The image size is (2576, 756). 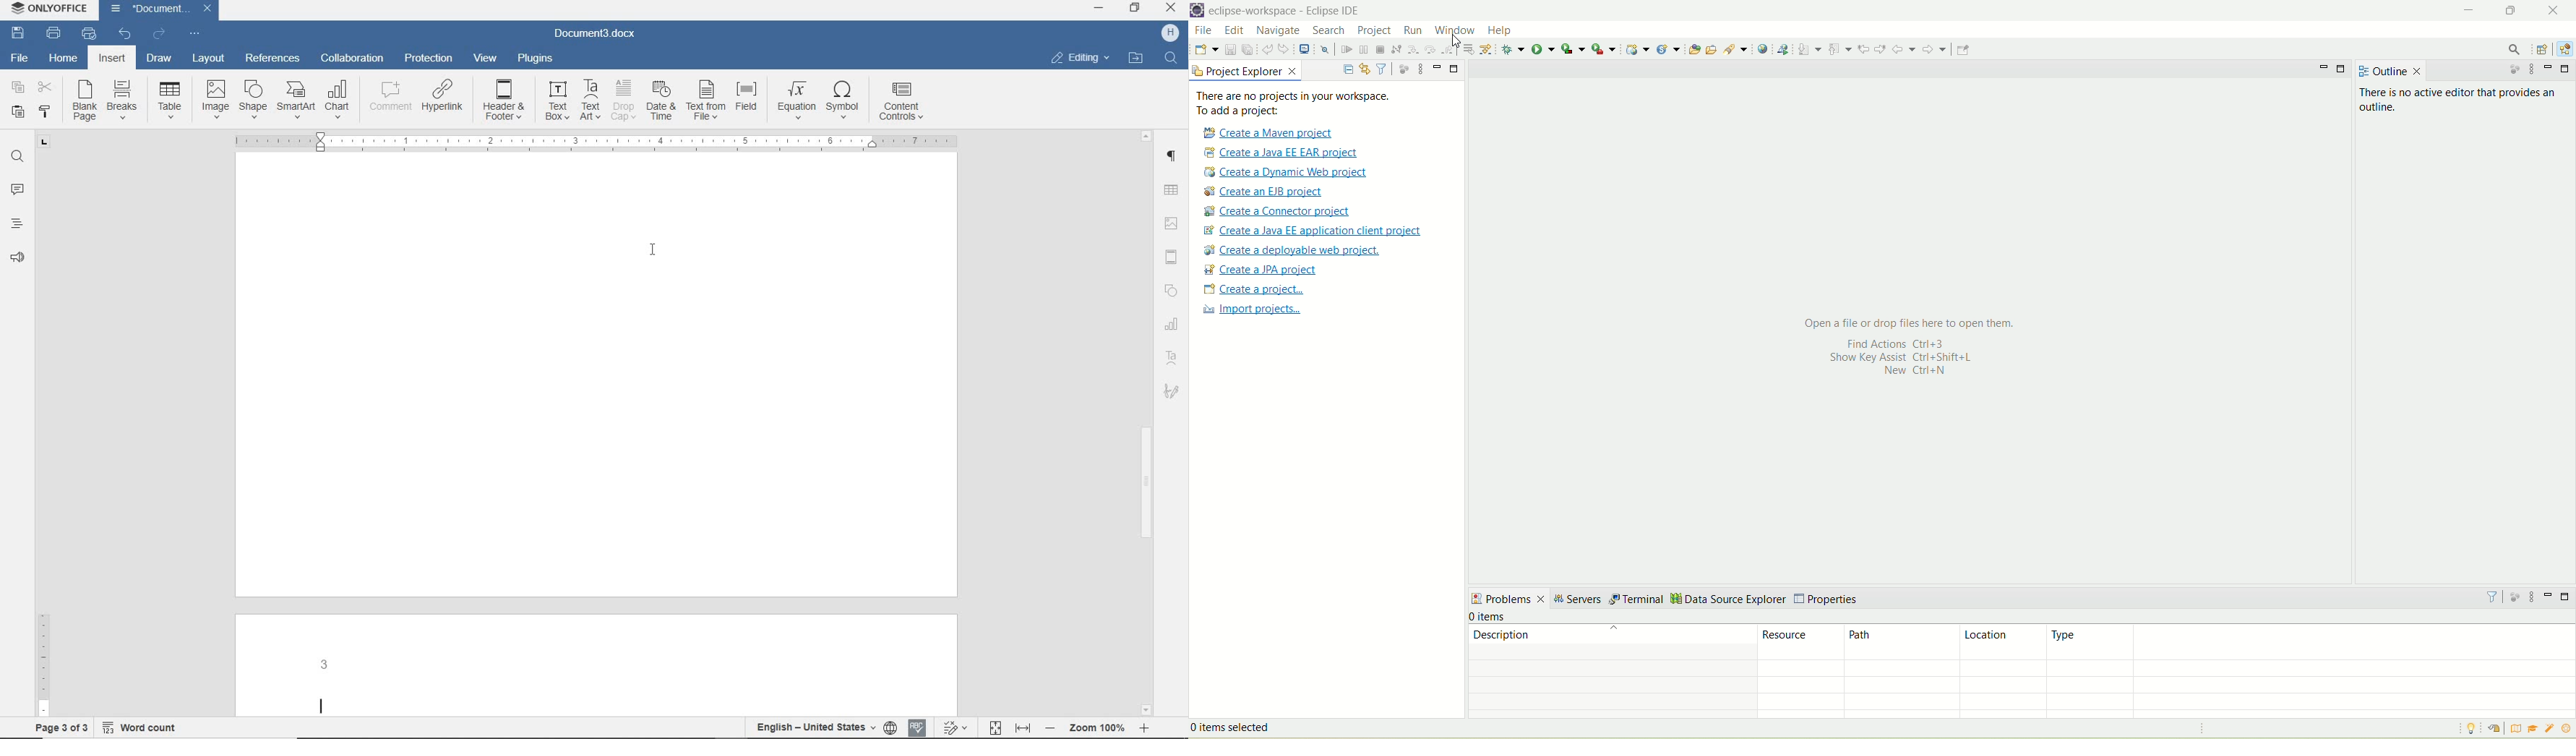 What do you see at coordinates (1172, 156) in the screenshot?
I see `PARAGRAPH SETTINGS` at bounding box center [1172, 156].